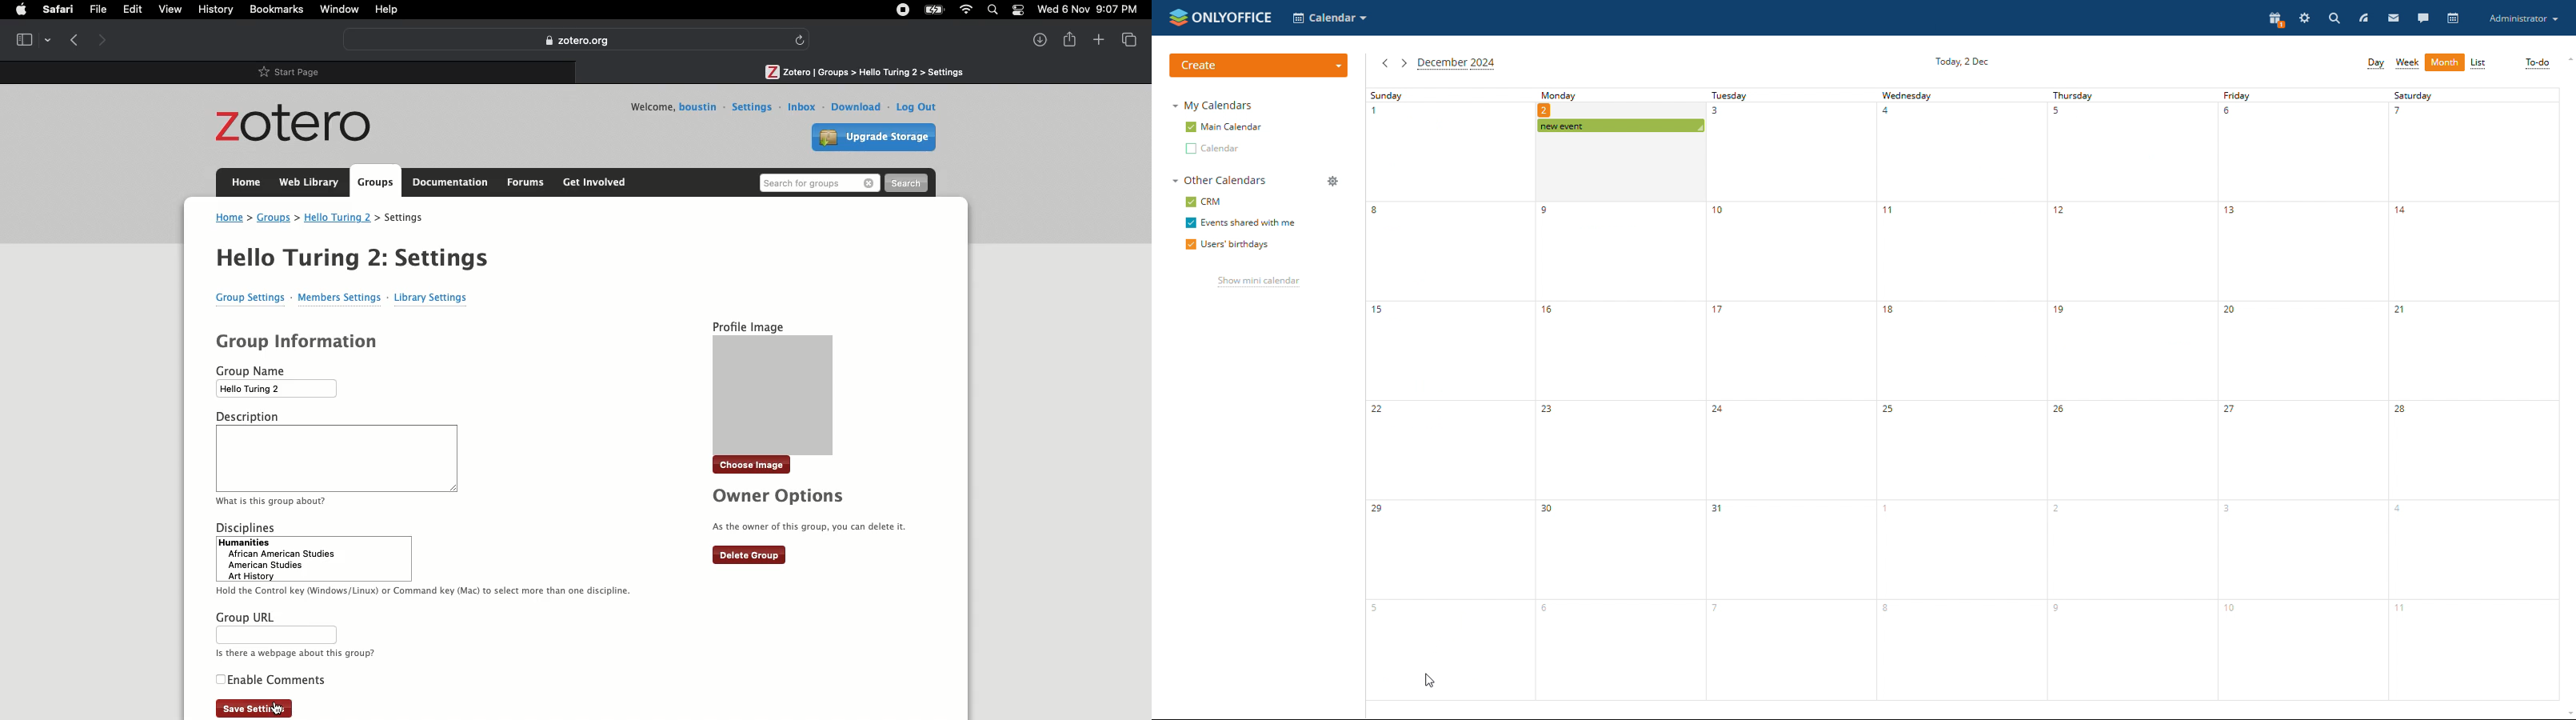  I want to click on Group settings, so click(248, 298).